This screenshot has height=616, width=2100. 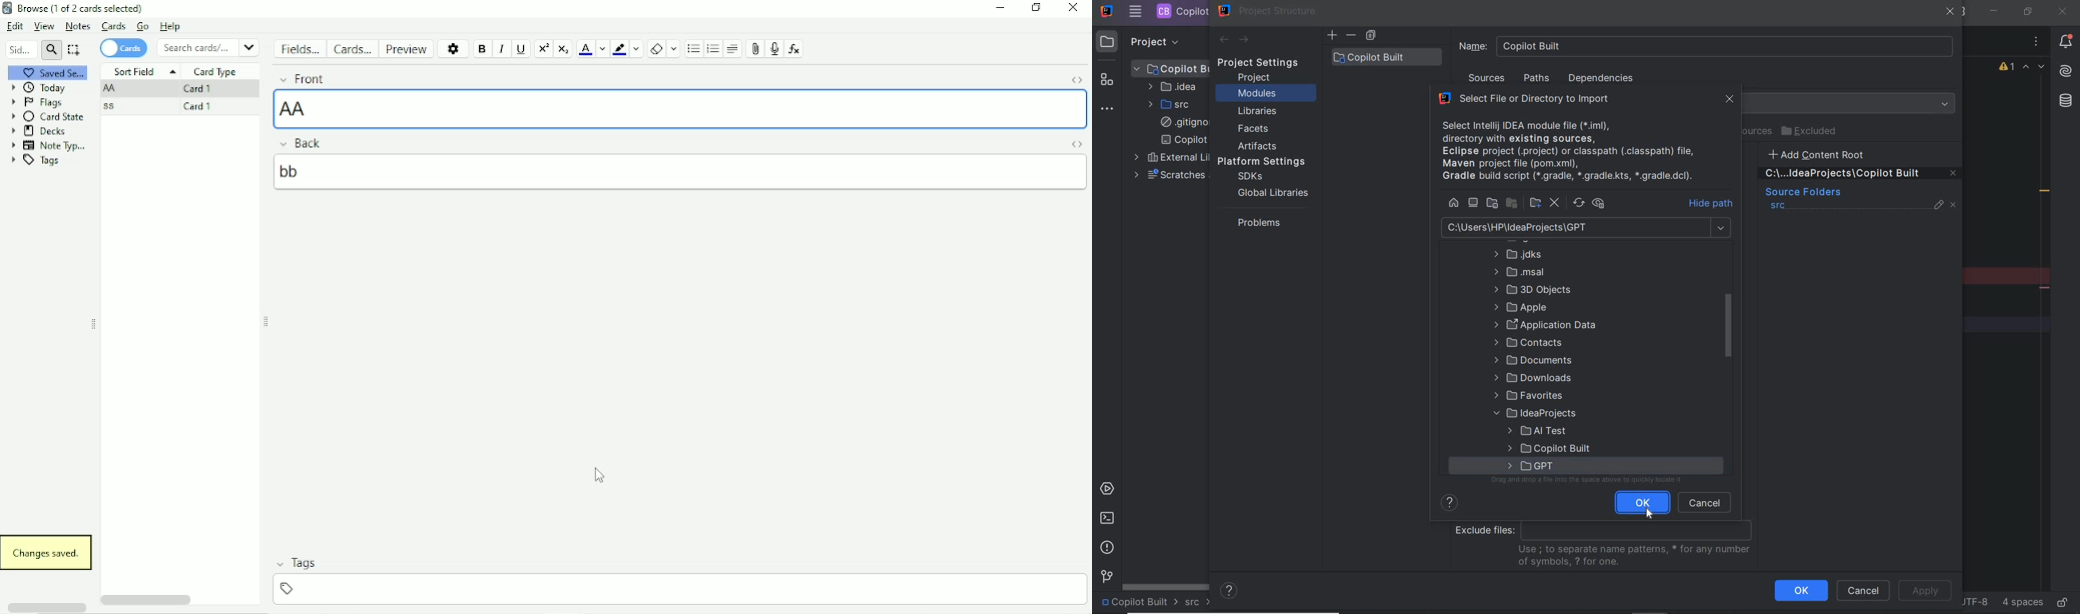 What do you see at coordinates (144, 27) in the screenshot?
I see `Go` at bounding box center [144, 27].